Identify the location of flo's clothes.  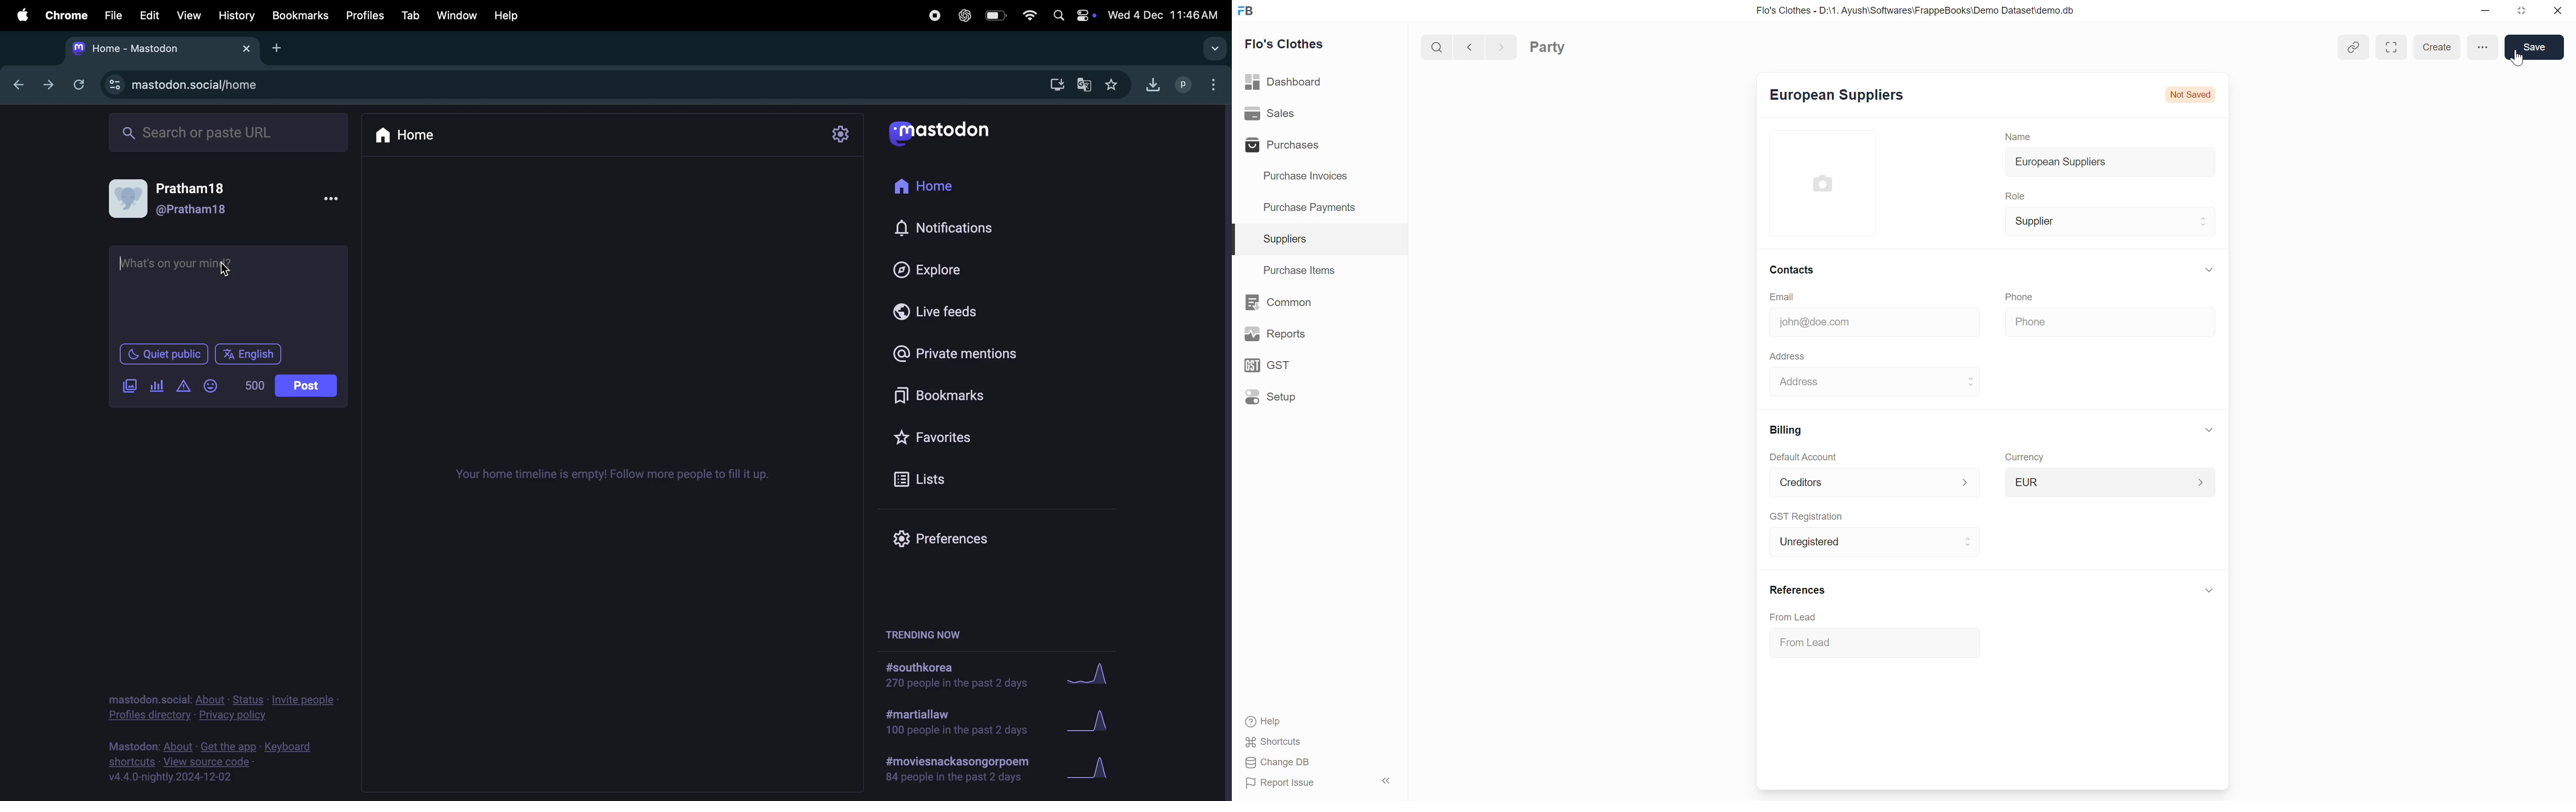
(1285, 44).